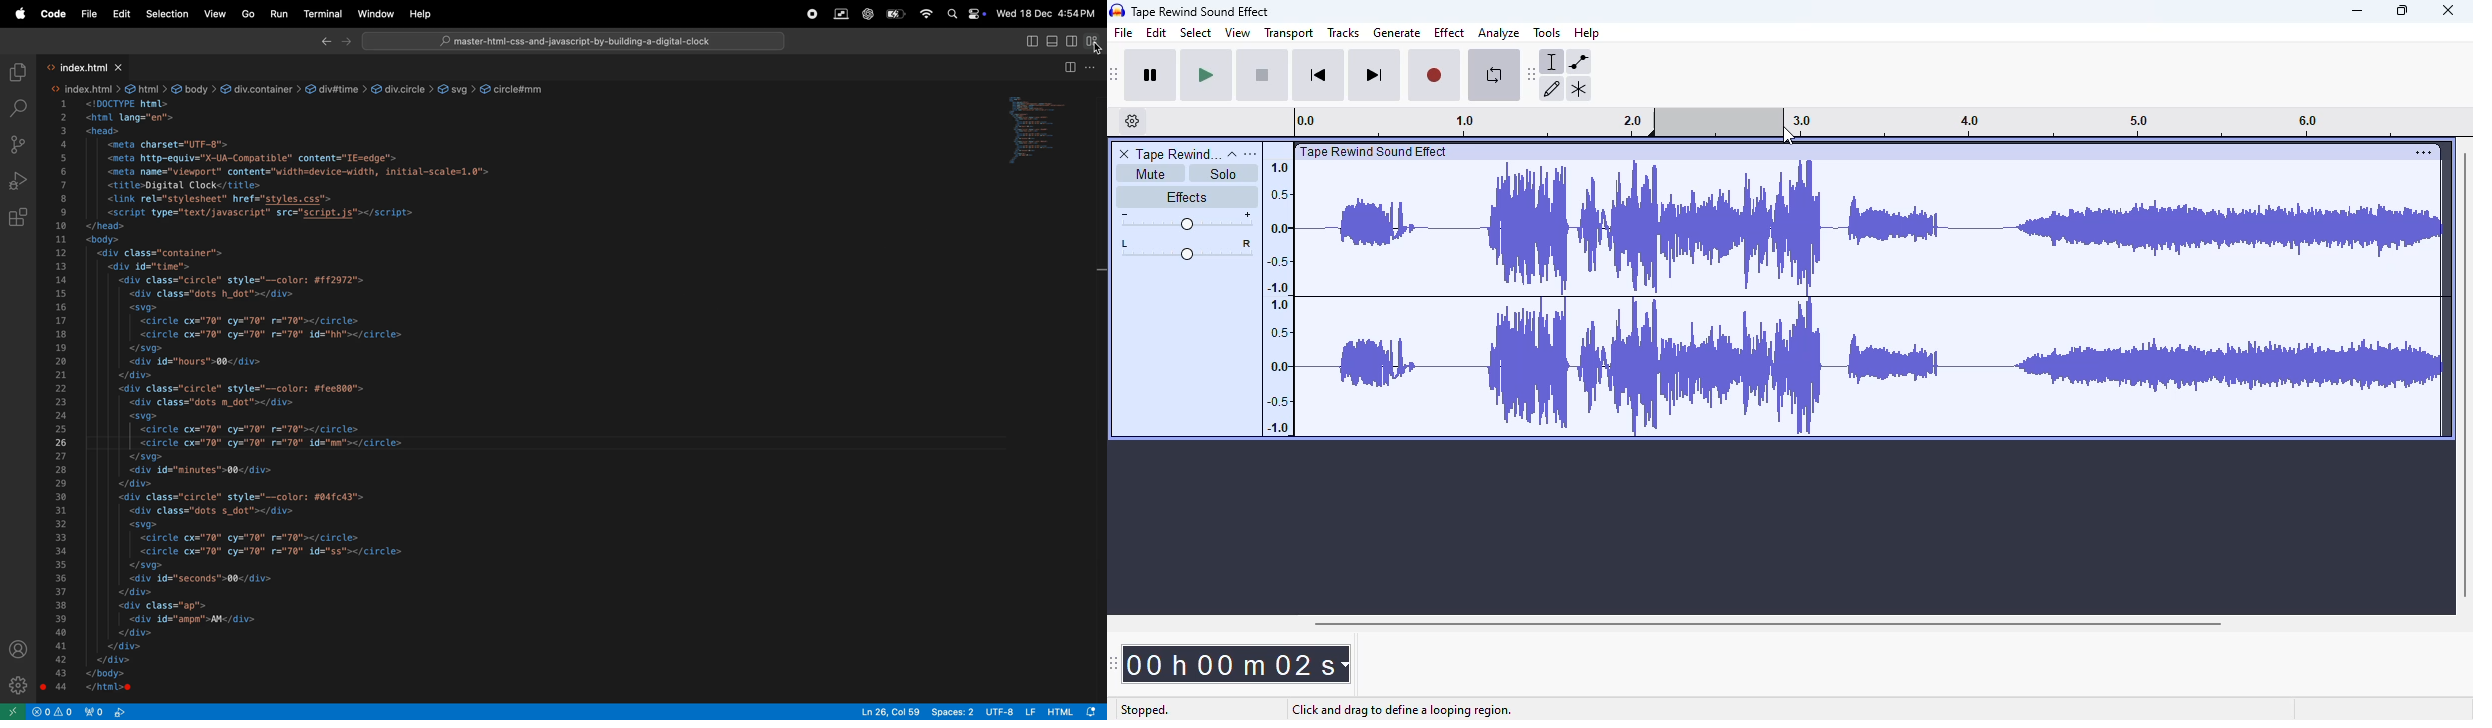  Describe the element at coordinates (2404, 10) in the screenshot. I see `maximize` at that location.